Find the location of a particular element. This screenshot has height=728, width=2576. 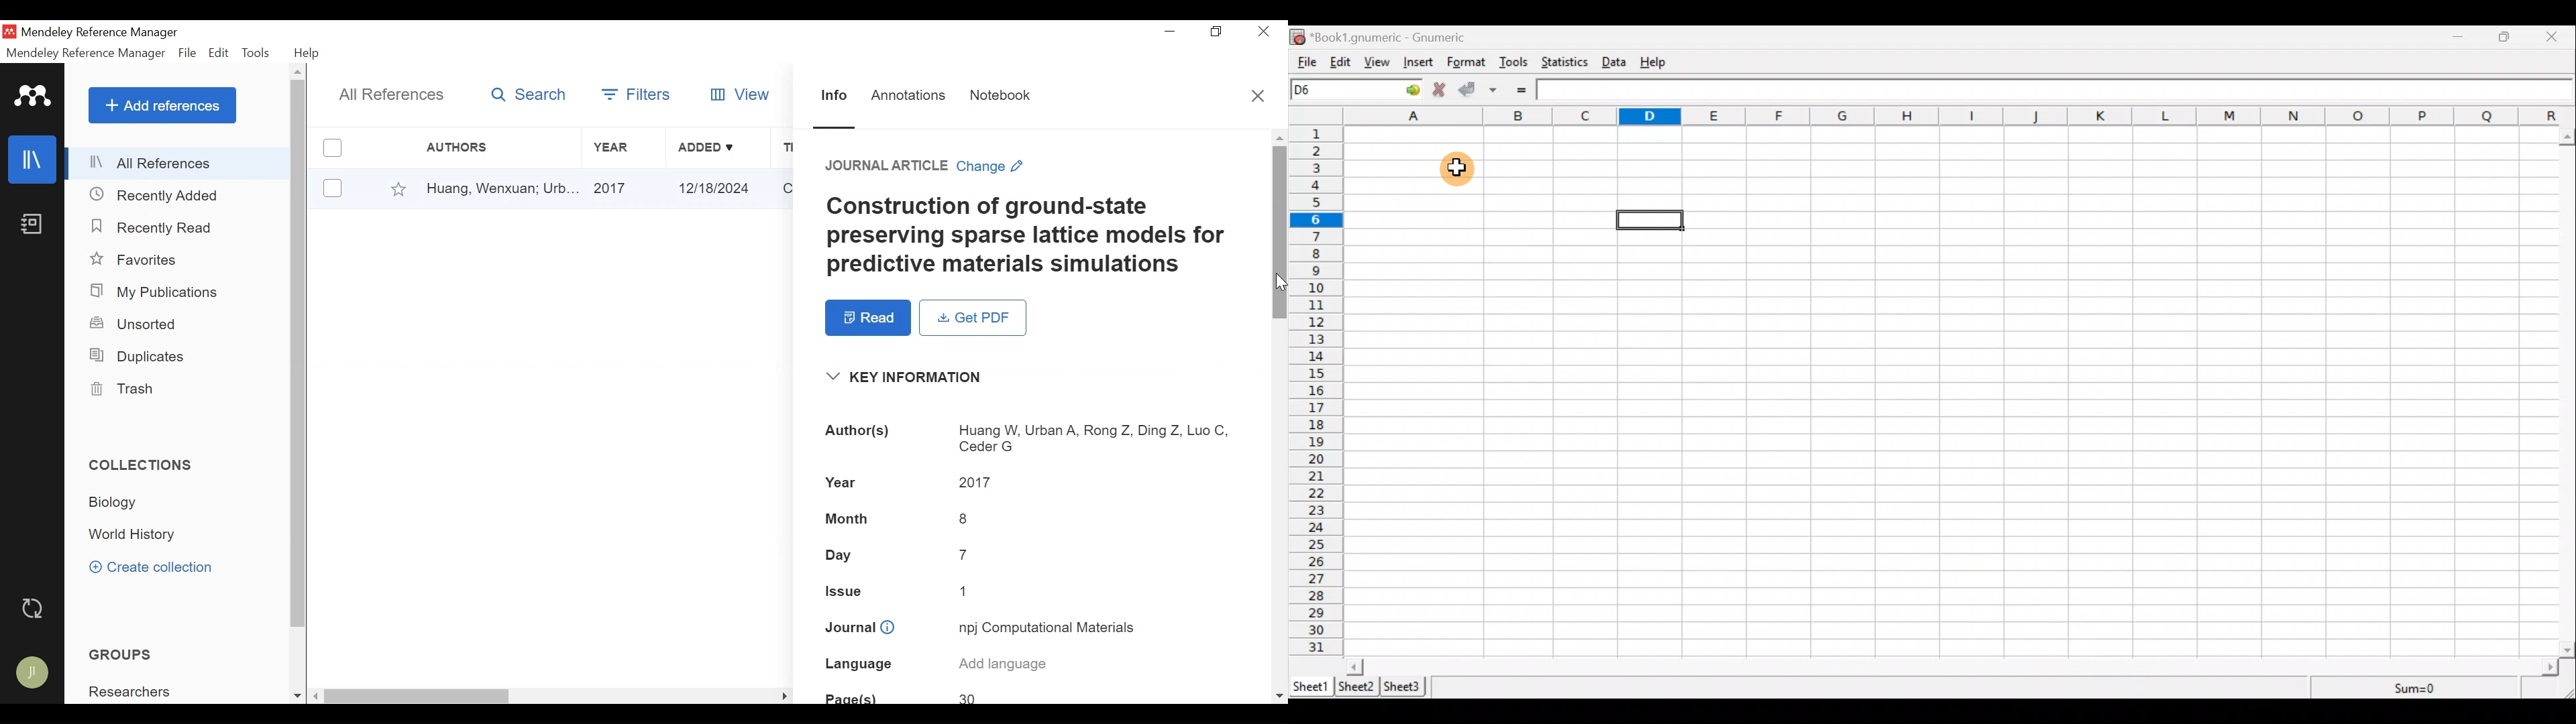

8 is located at coordinates (965, 518).